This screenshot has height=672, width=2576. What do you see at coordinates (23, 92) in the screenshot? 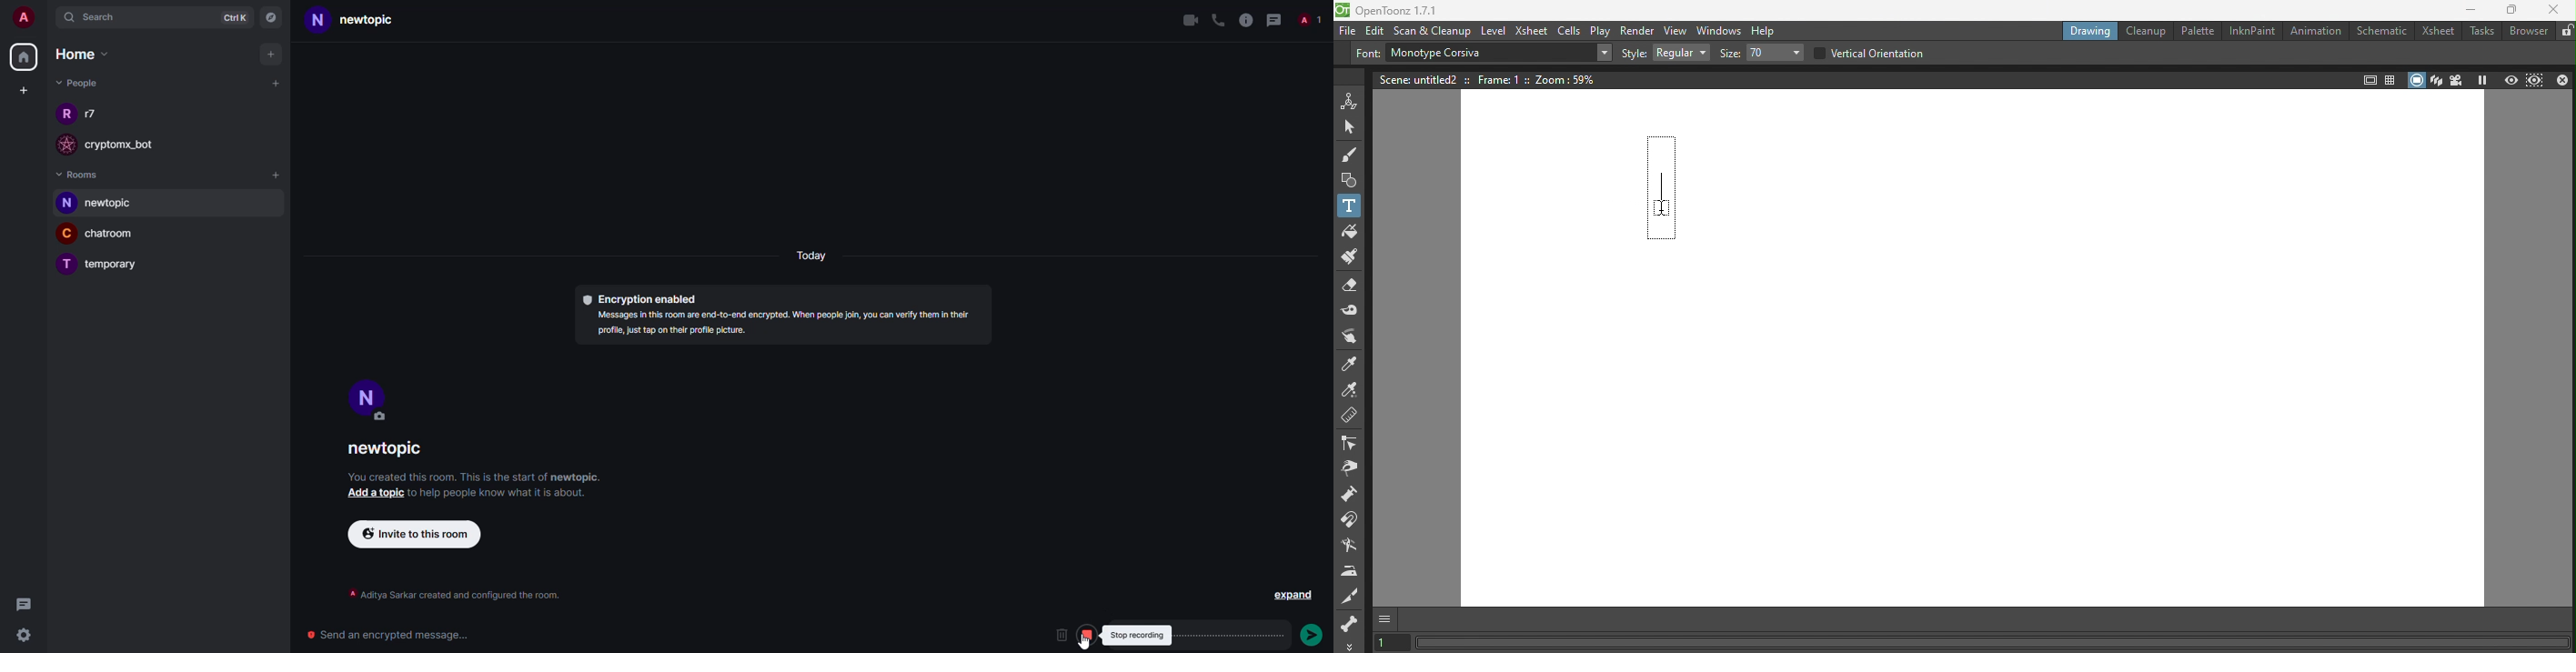
I see `create space` at bounding box center [23, 92].